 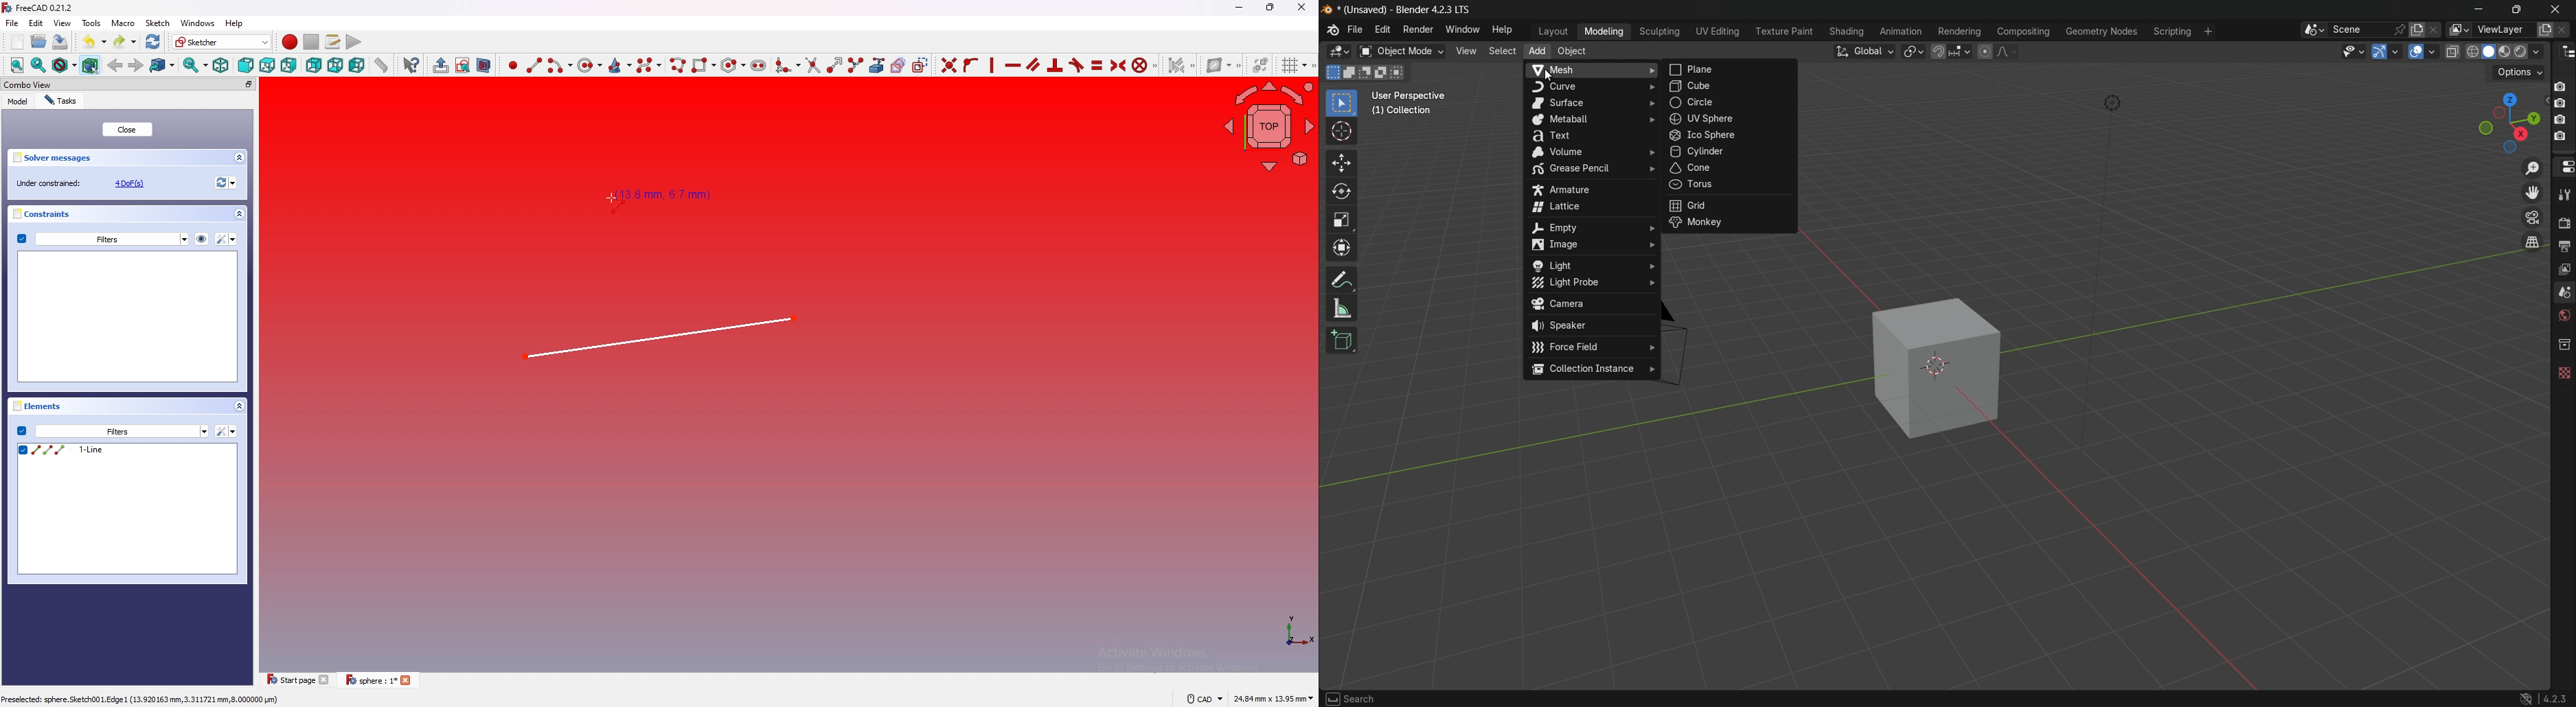 I want to click on Help, so click(x=235, y=23).